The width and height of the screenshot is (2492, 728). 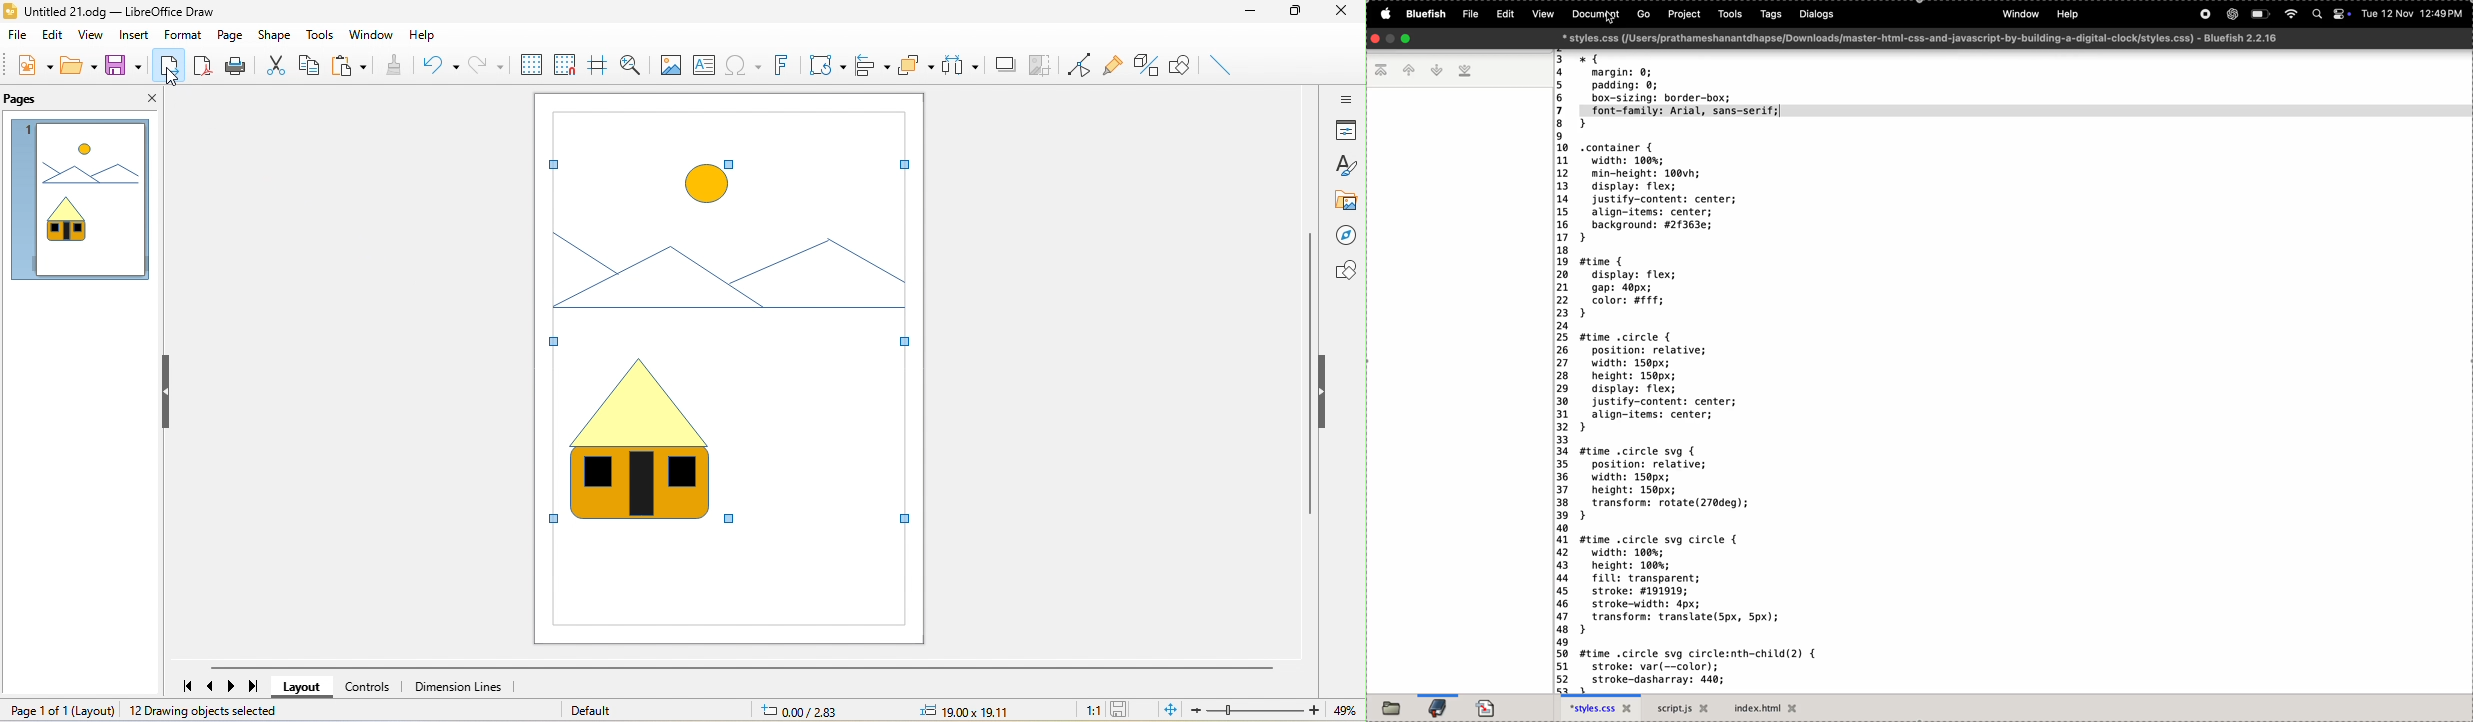 What do you see at coordinates (1118, 68) in the screenshot?
I see `show gluepoint functions` at bounding box center [1118, 68].